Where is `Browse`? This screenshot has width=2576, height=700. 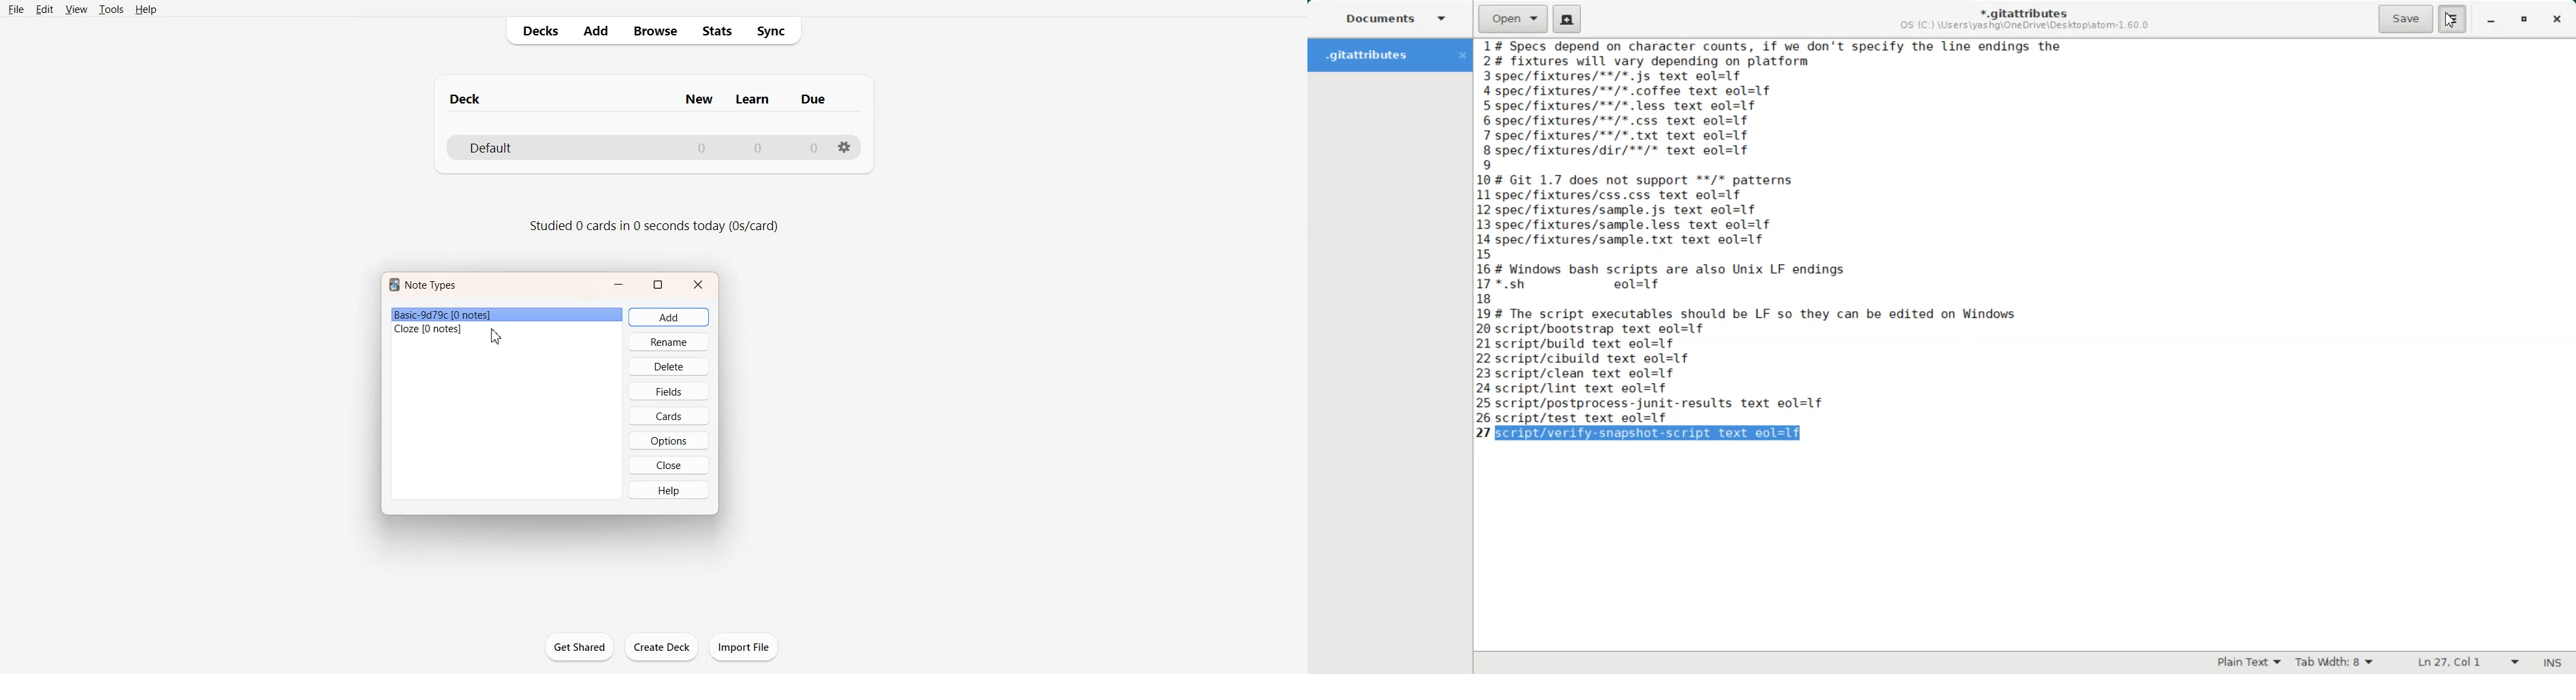 Browse is located at coordinates (654, 31).